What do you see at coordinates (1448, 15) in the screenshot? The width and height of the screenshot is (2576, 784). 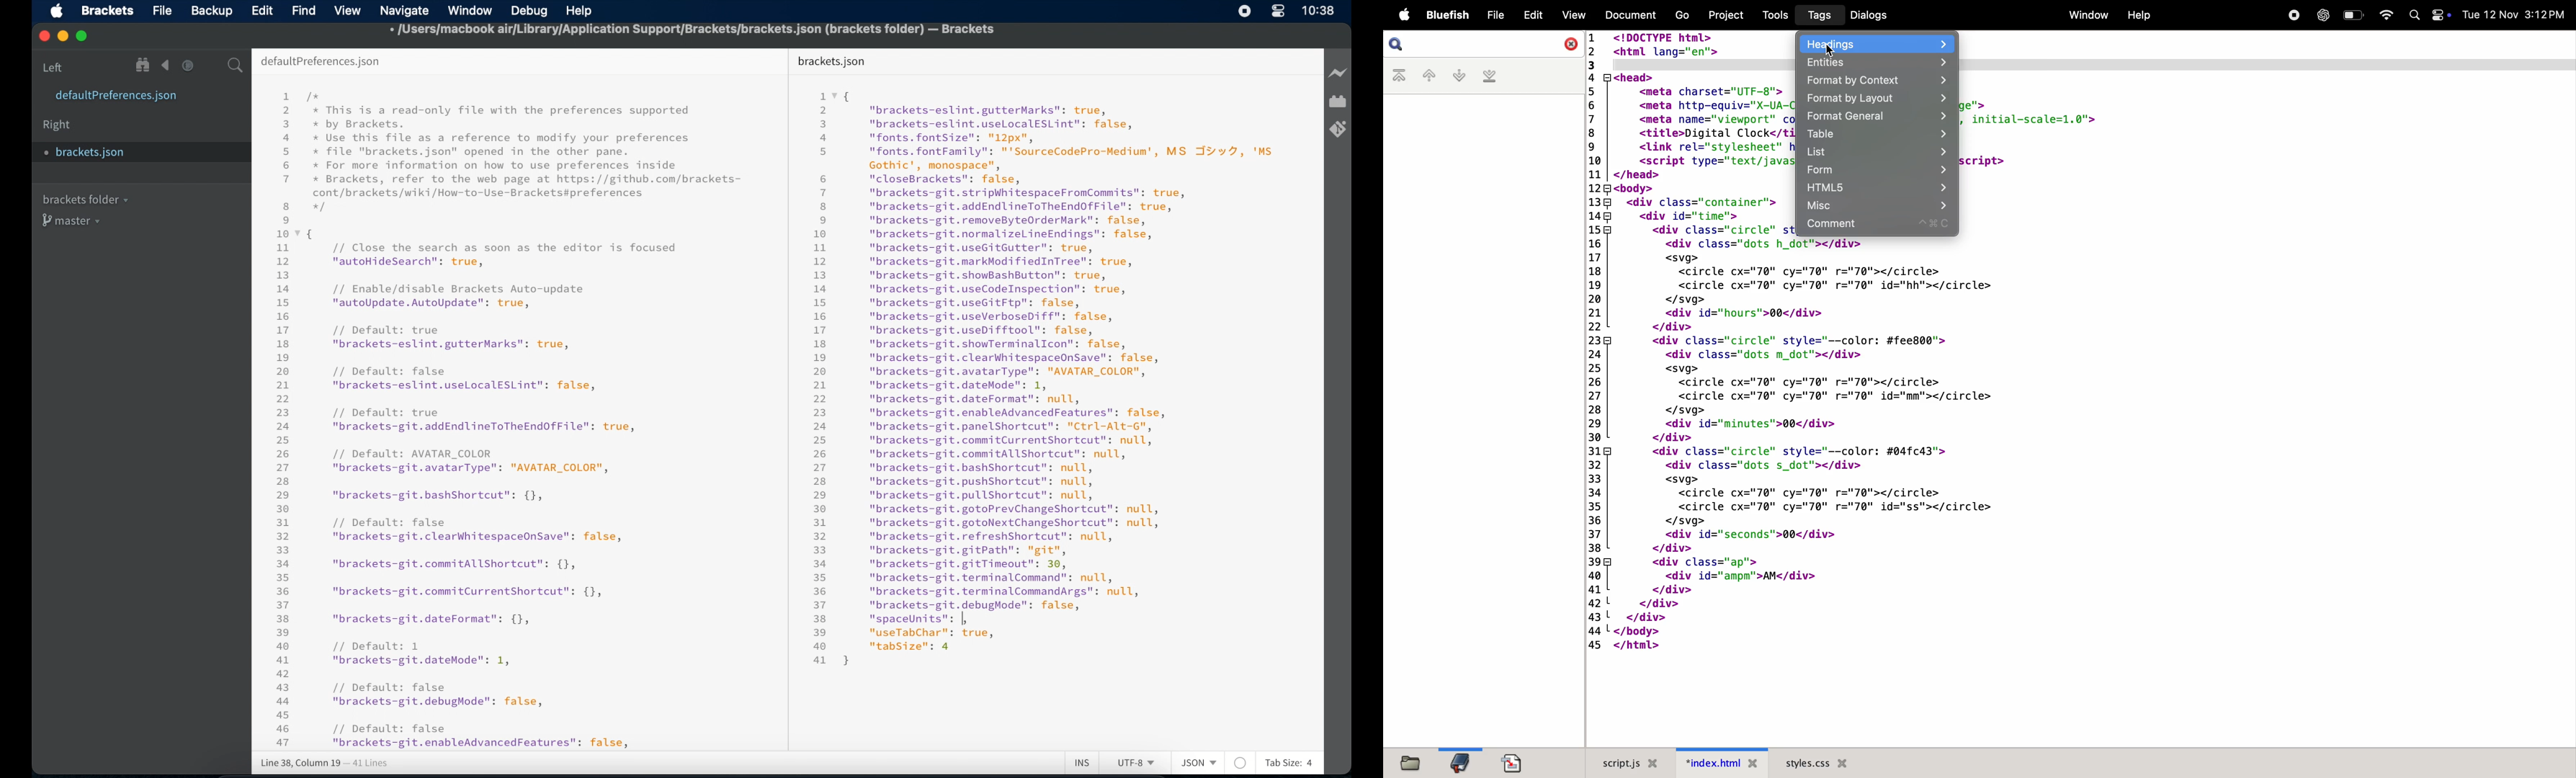 I see `bluefish ` at bounding box center [1448, 15].